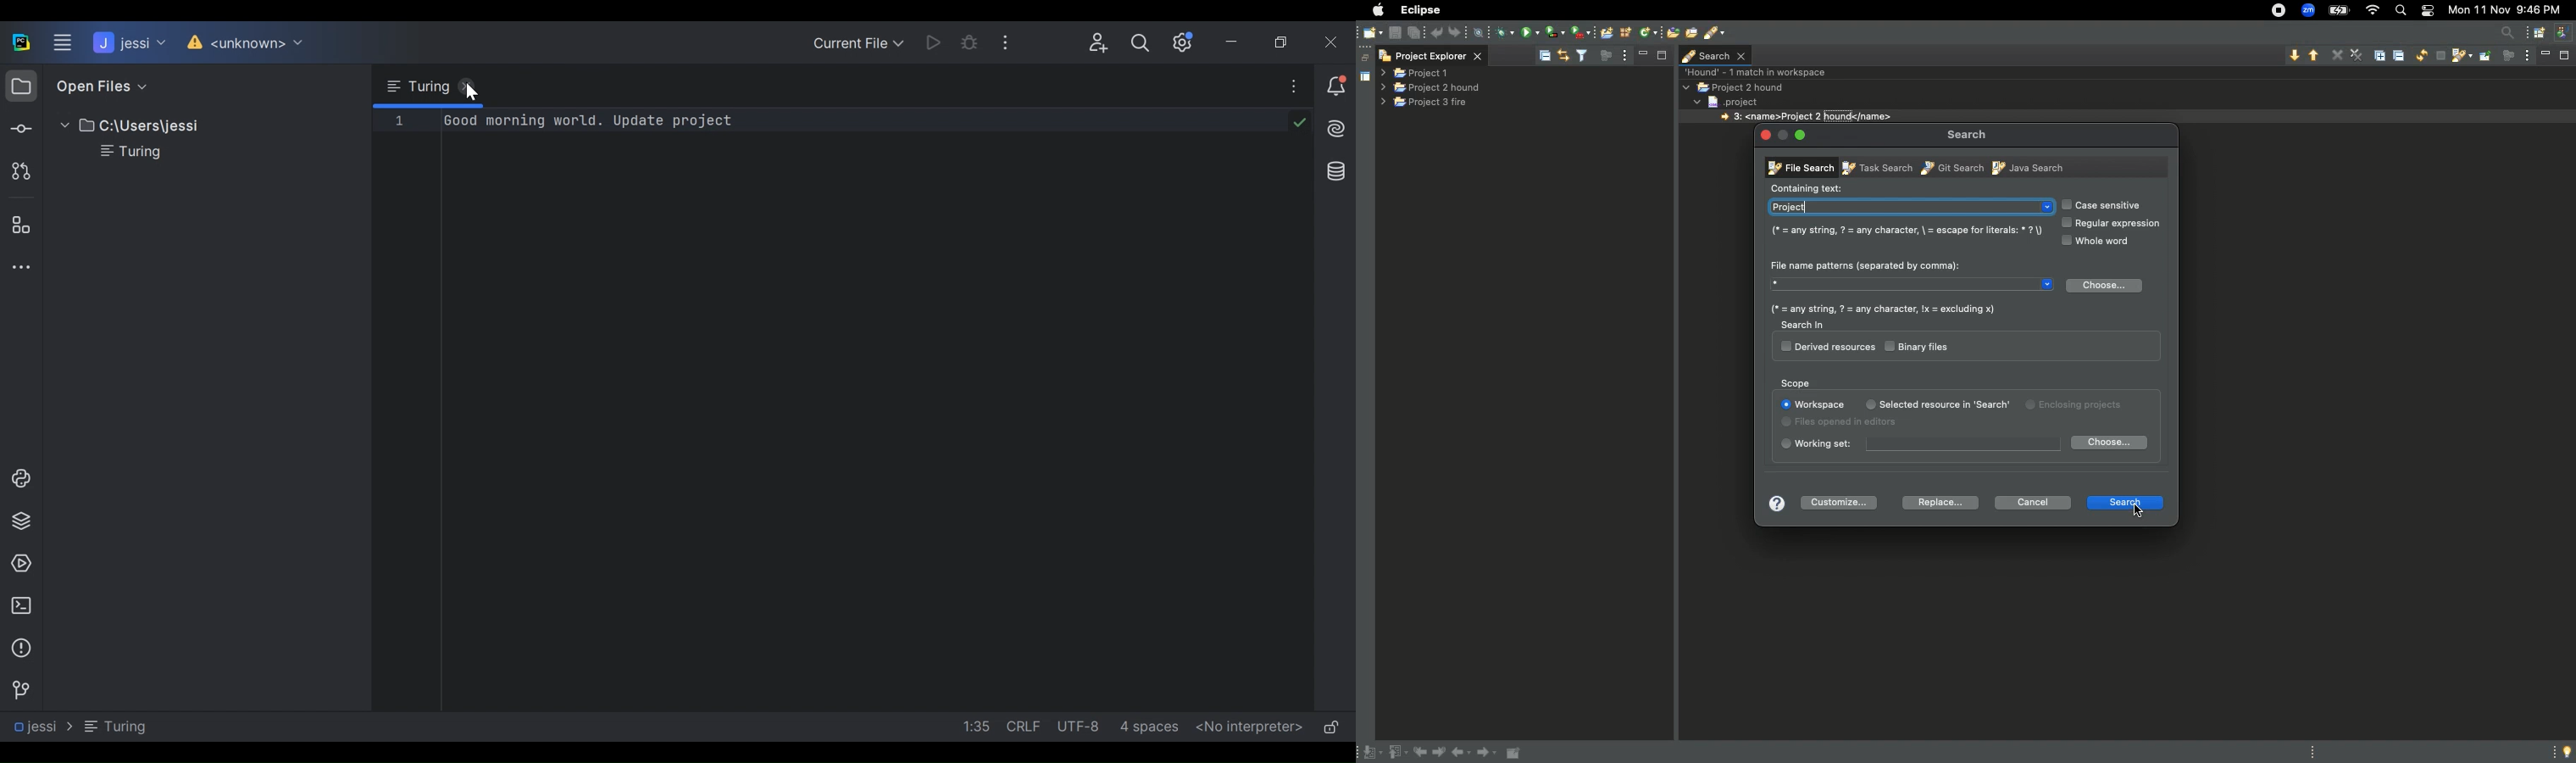 This screenshot has height=784, width=2576. I want to click on Remove all matches, so click(2357, 56).